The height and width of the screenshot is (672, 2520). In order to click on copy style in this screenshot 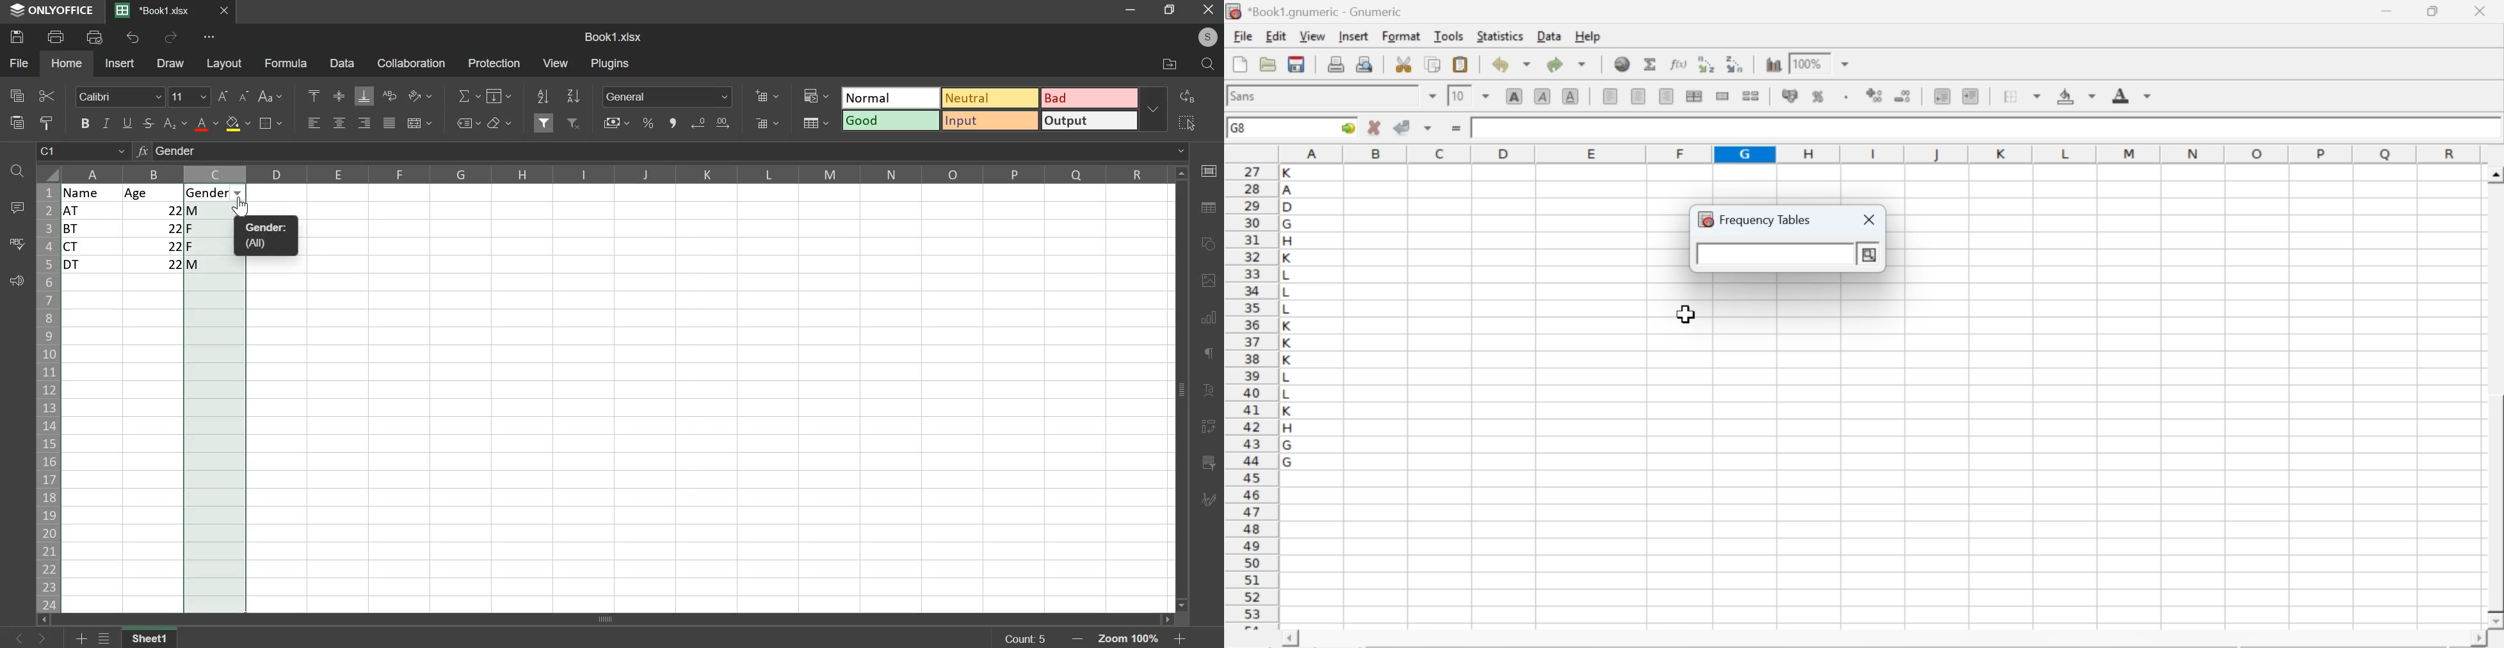, I will do `click(47, 122)`.